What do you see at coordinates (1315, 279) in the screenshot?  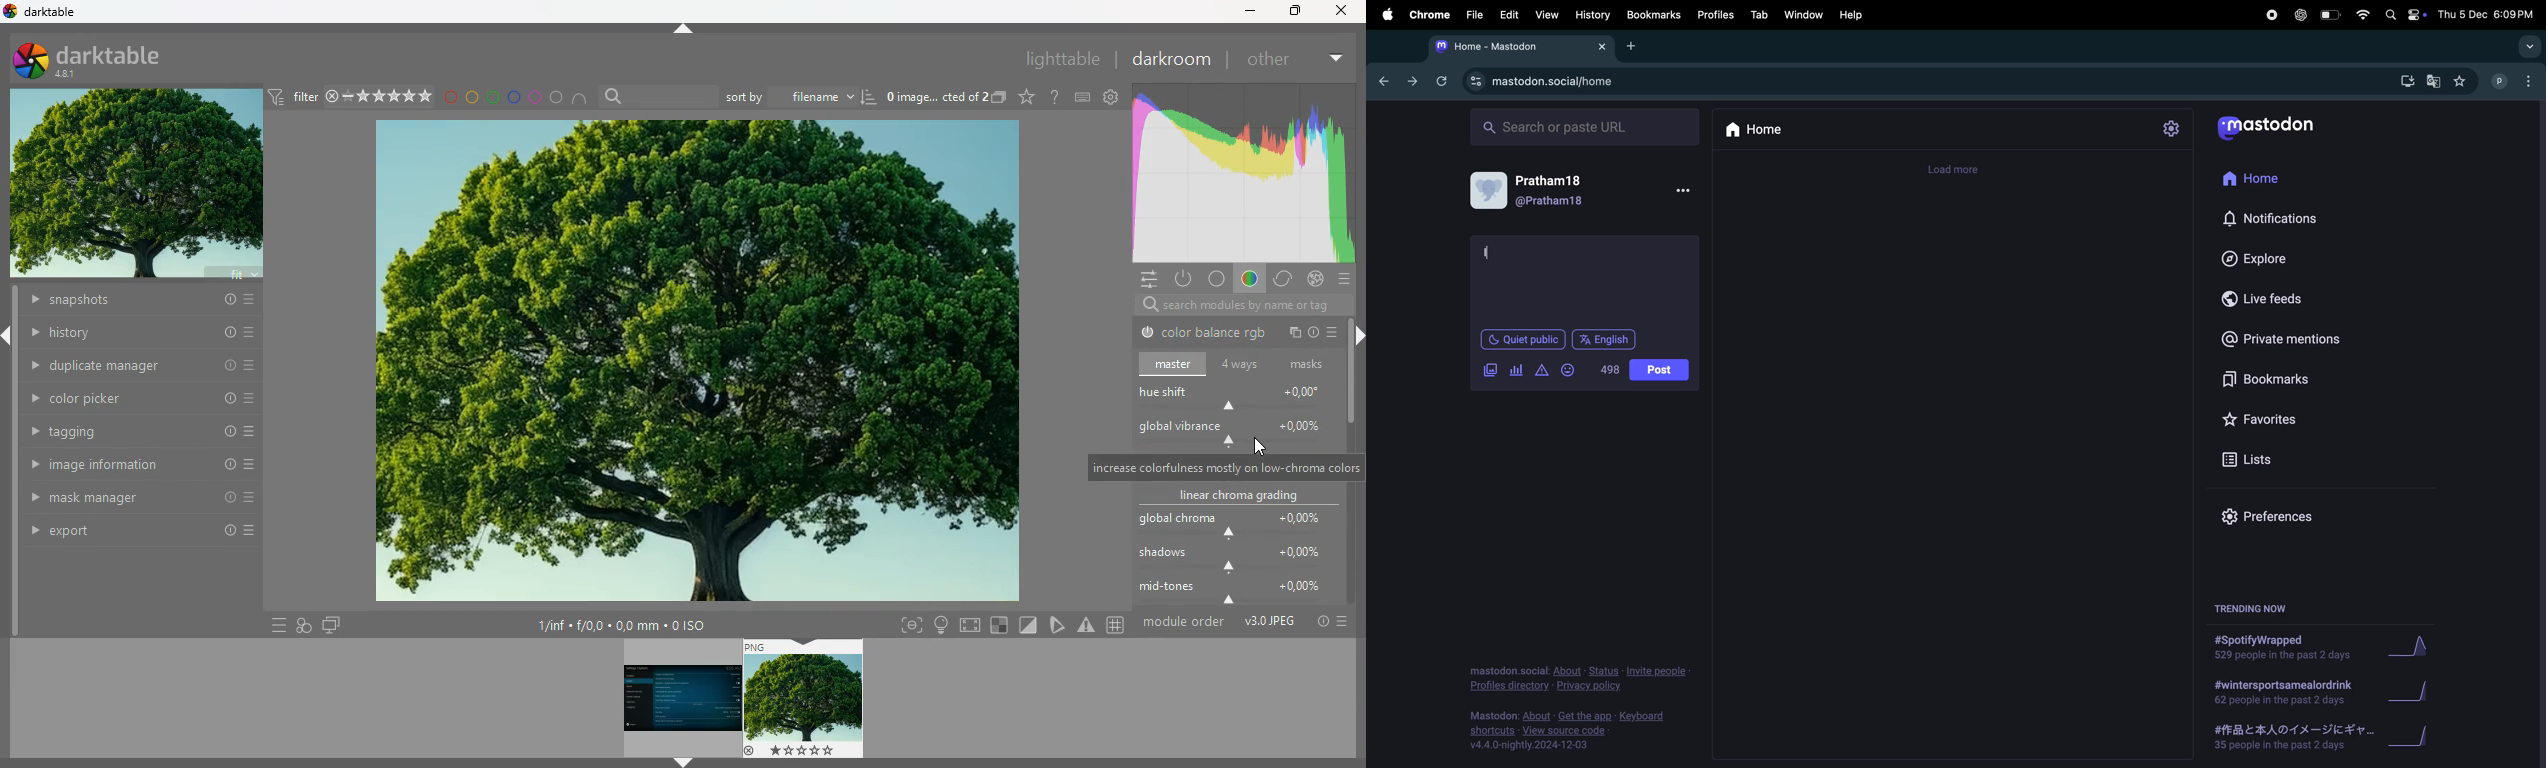 I see `effect` at bounding box center [1315, 279].